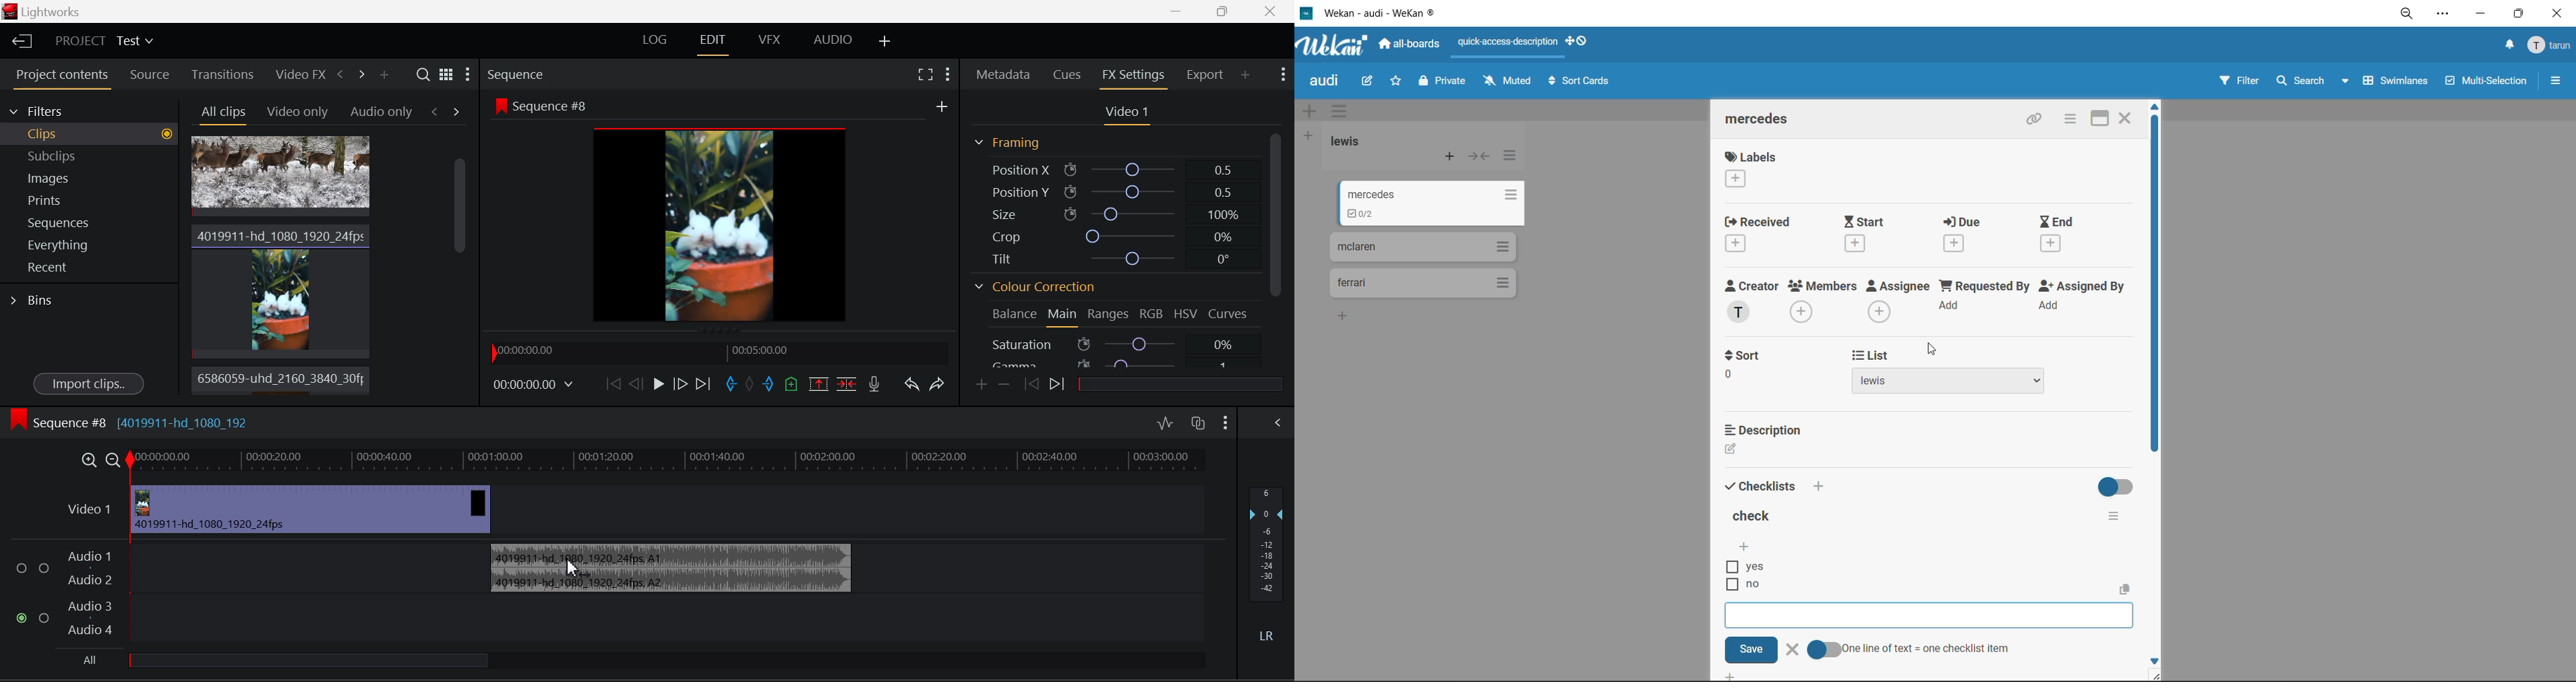  I want to click on checklist enabled, so click(1360, 216).